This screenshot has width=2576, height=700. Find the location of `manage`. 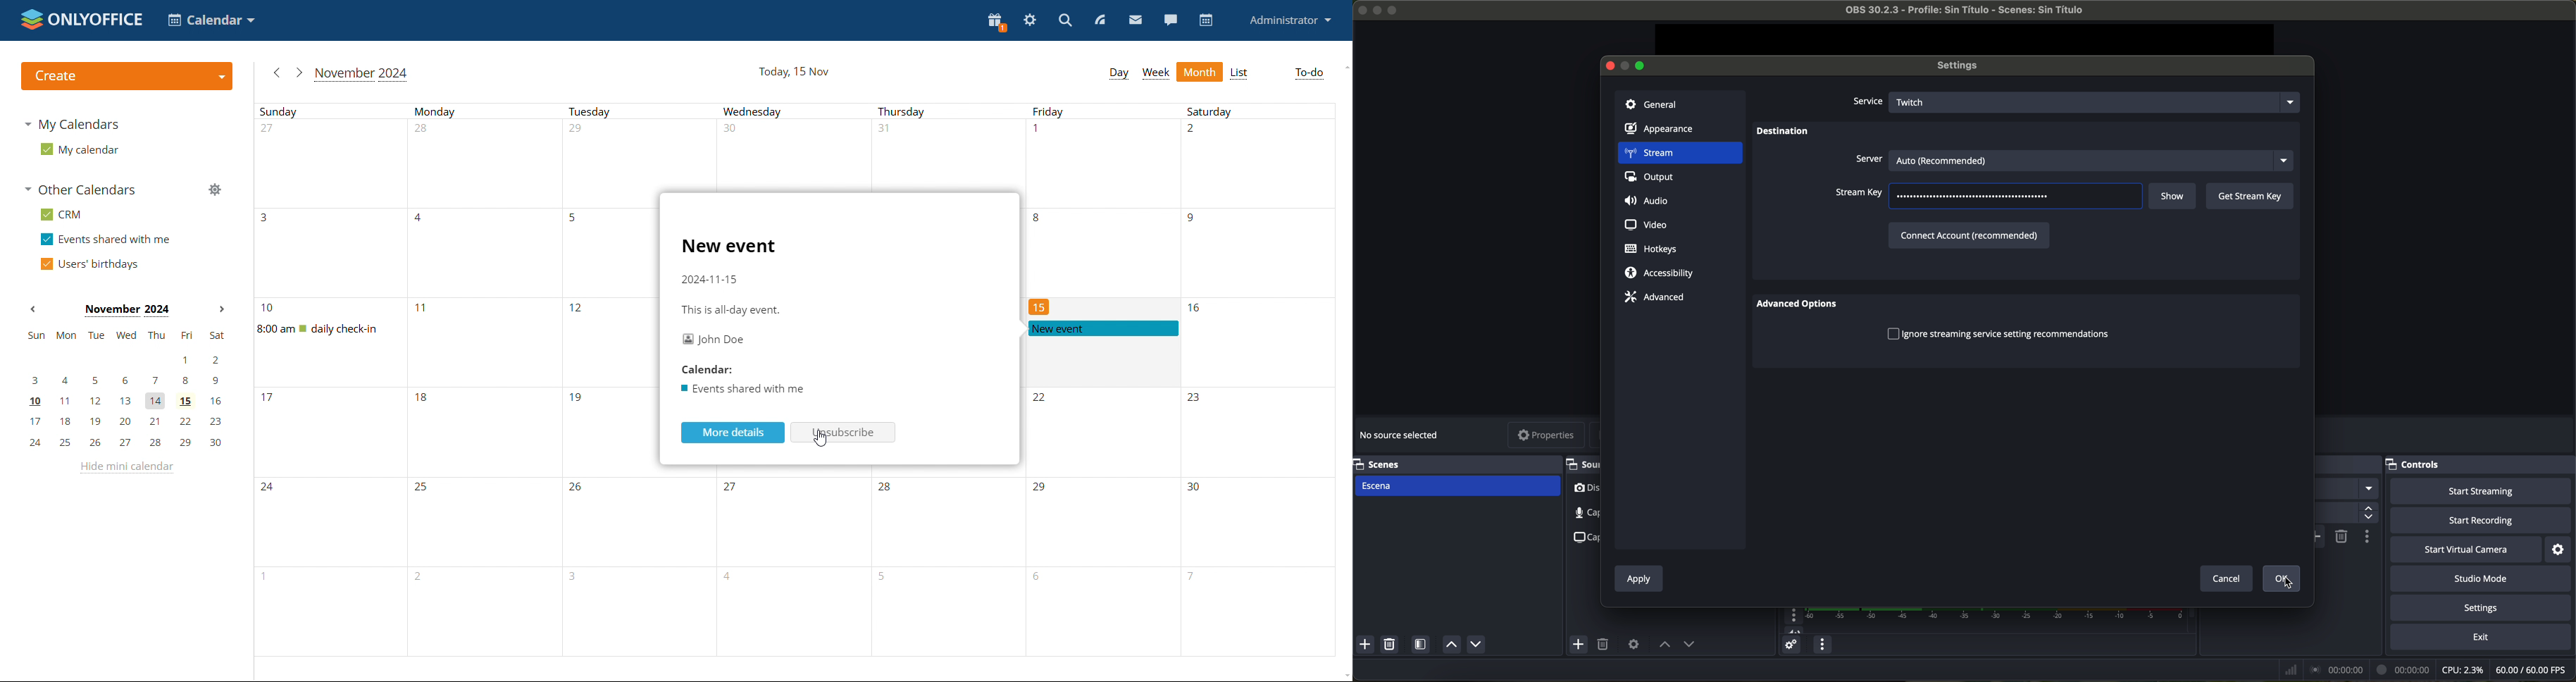

manage is located at coordinates (214, 189).